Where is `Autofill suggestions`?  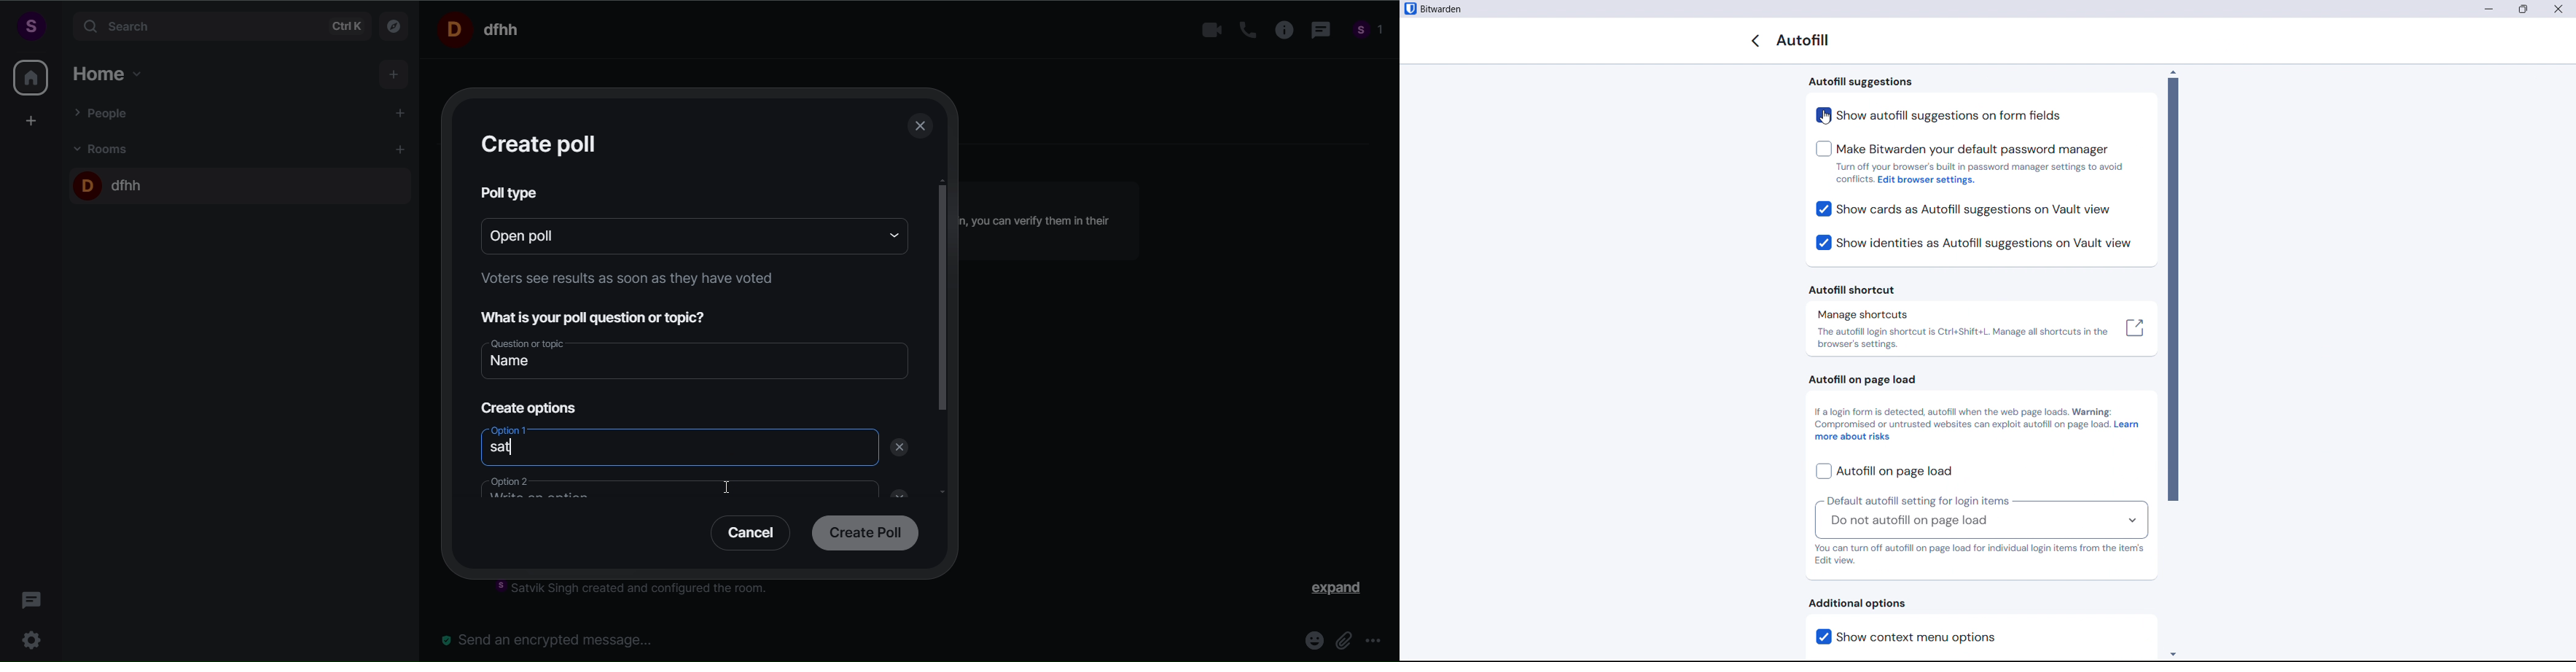
Autofill suggestions is located at coordinates (1861, 83).